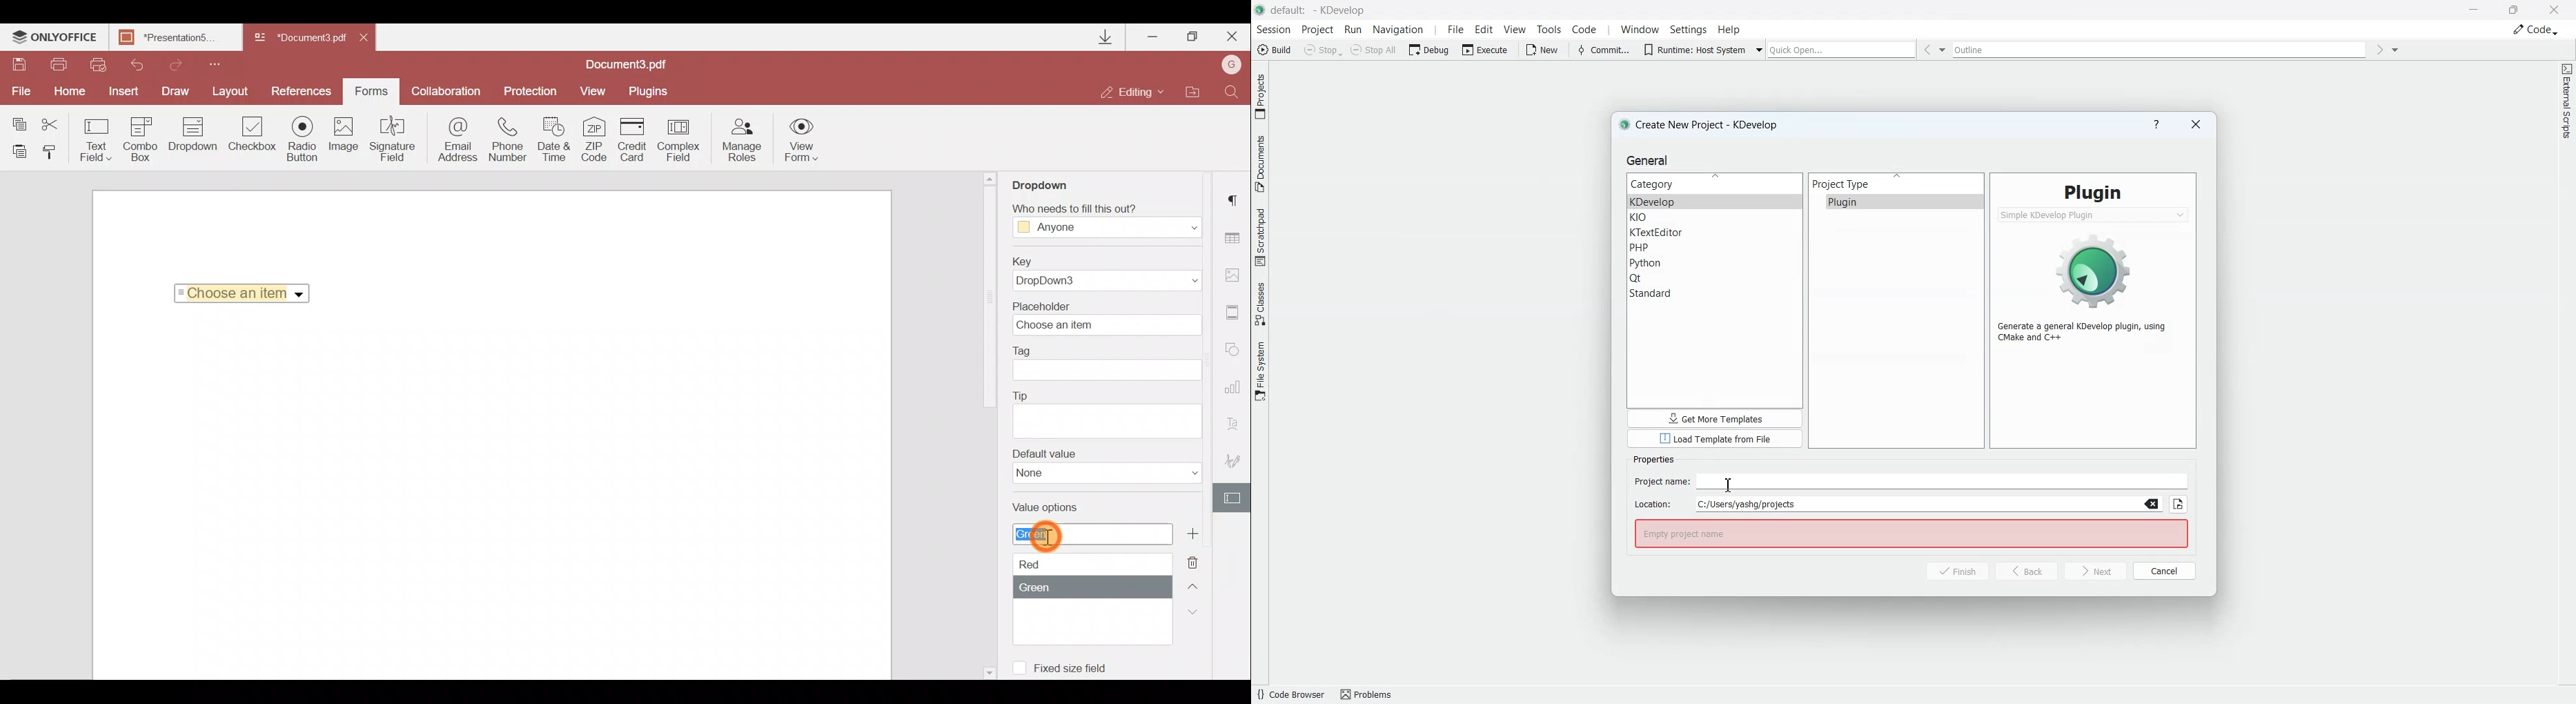 This screenshot has height=728, width=2576. What do you see at coordinates (1515, 29) in the screenshot?
I see `View` at bounding box center [1515, 29].